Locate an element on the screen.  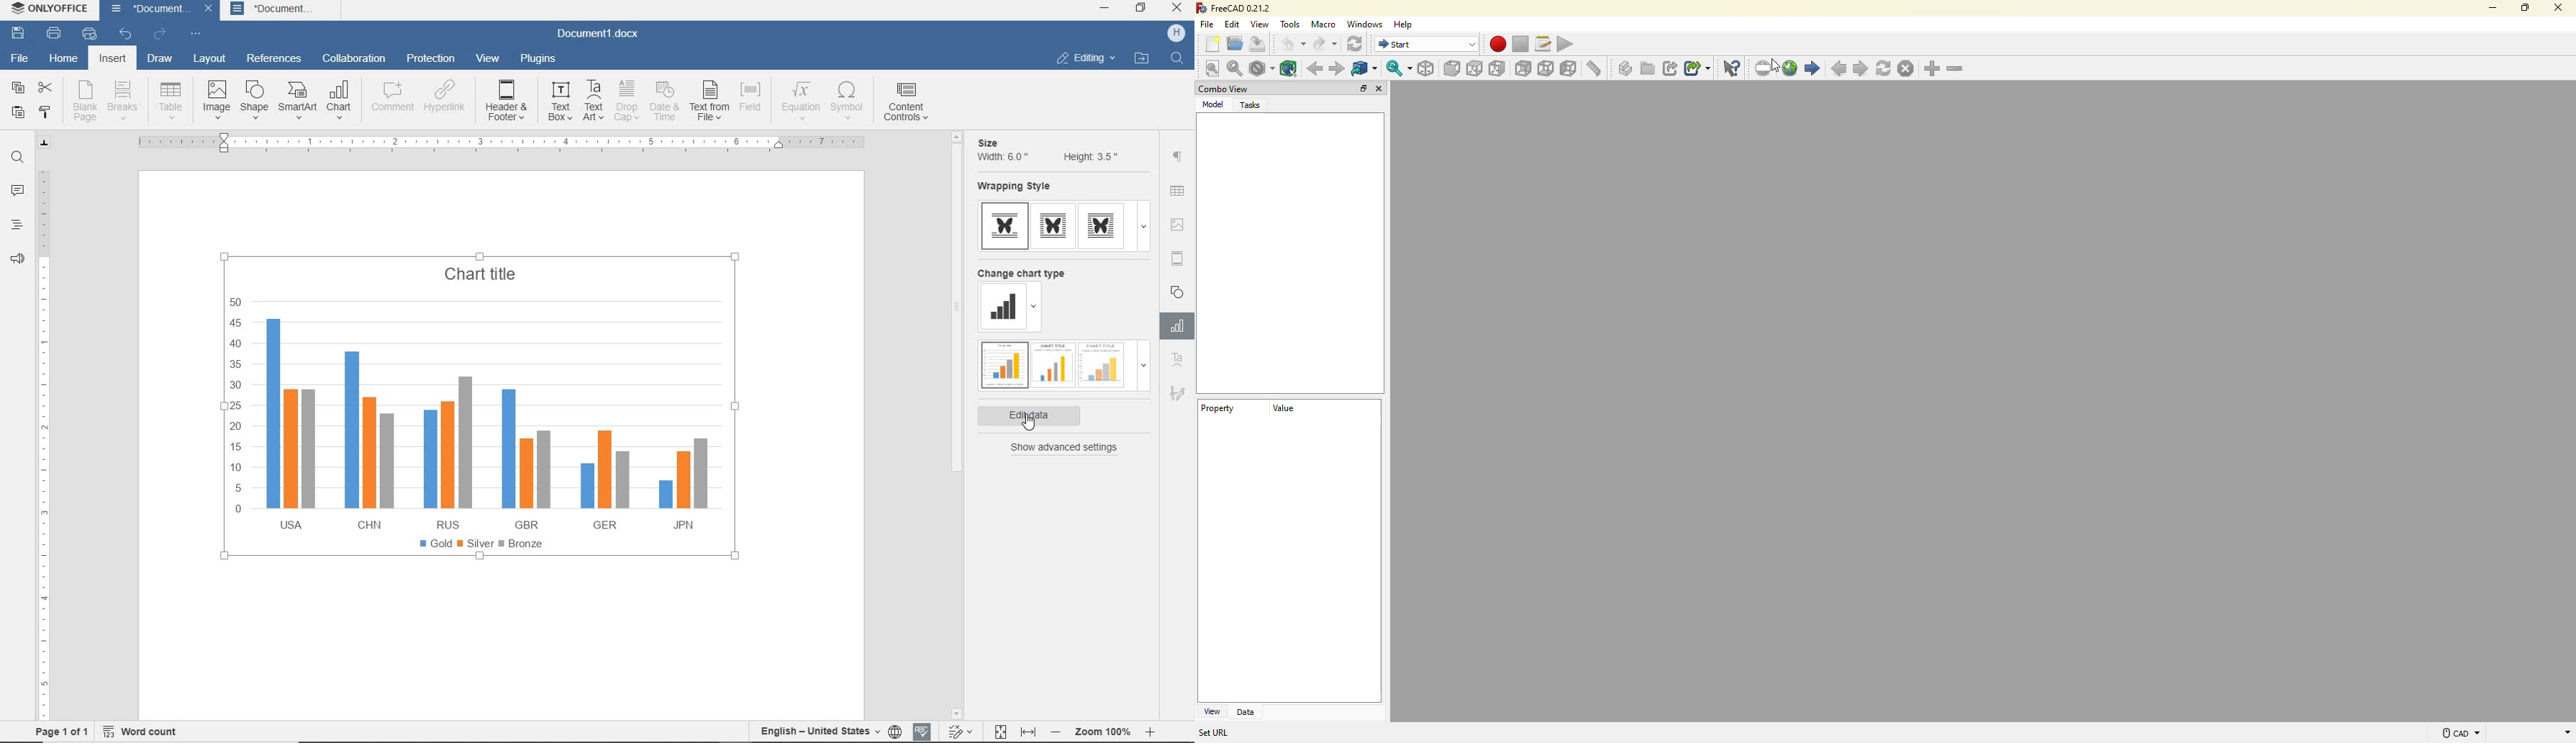
editing is located at coordinates (1085, 60).